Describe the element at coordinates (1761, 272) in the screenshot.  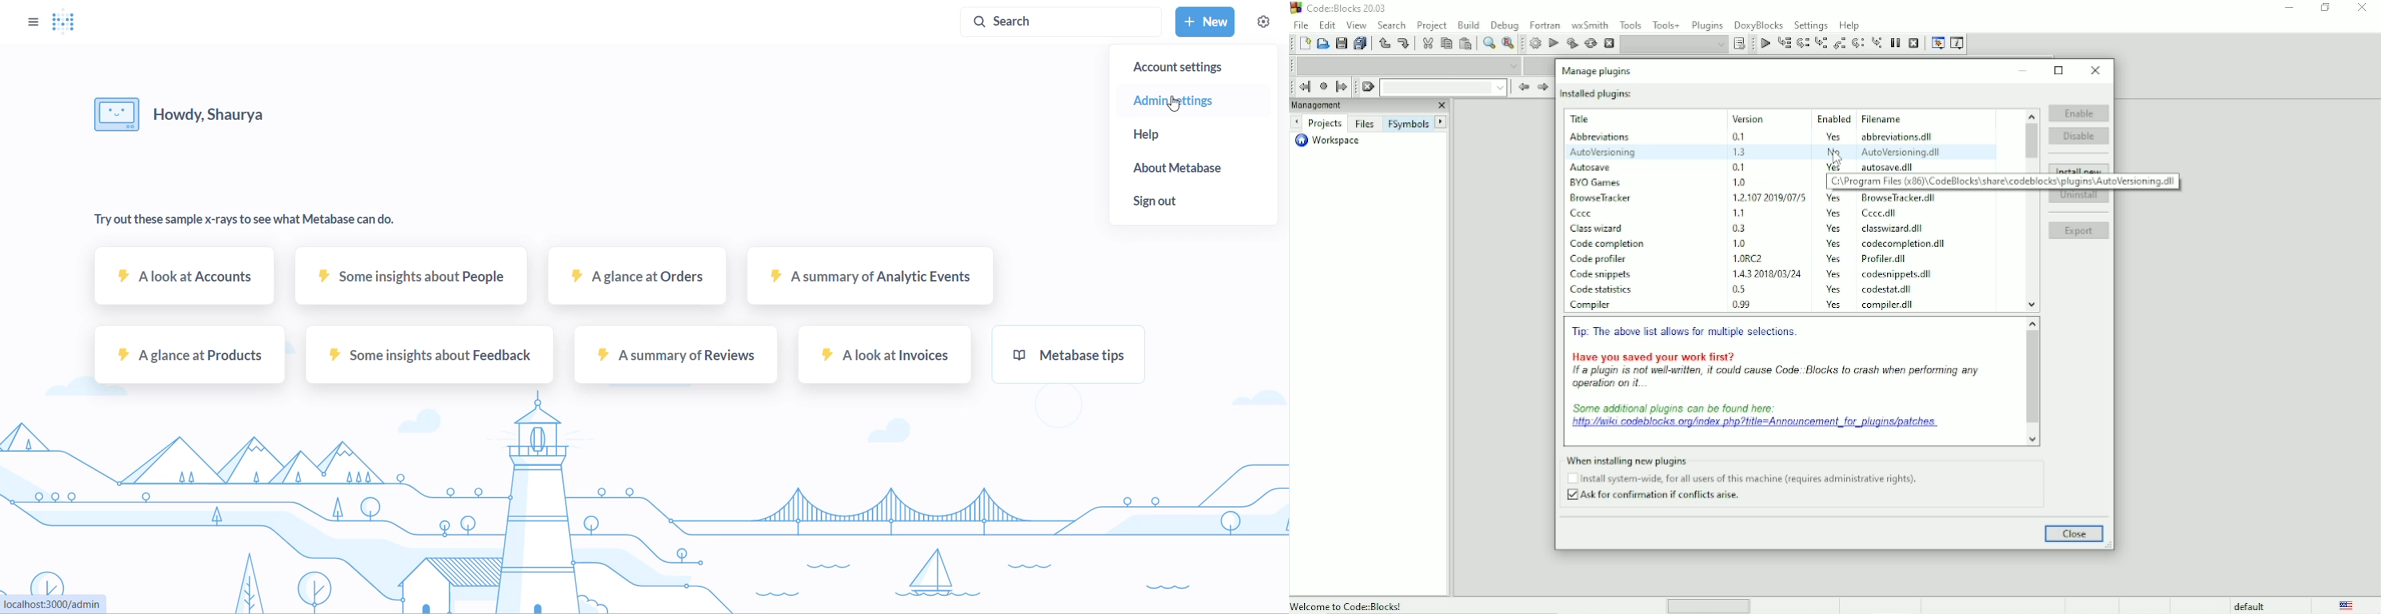
I see `version ` at that location.